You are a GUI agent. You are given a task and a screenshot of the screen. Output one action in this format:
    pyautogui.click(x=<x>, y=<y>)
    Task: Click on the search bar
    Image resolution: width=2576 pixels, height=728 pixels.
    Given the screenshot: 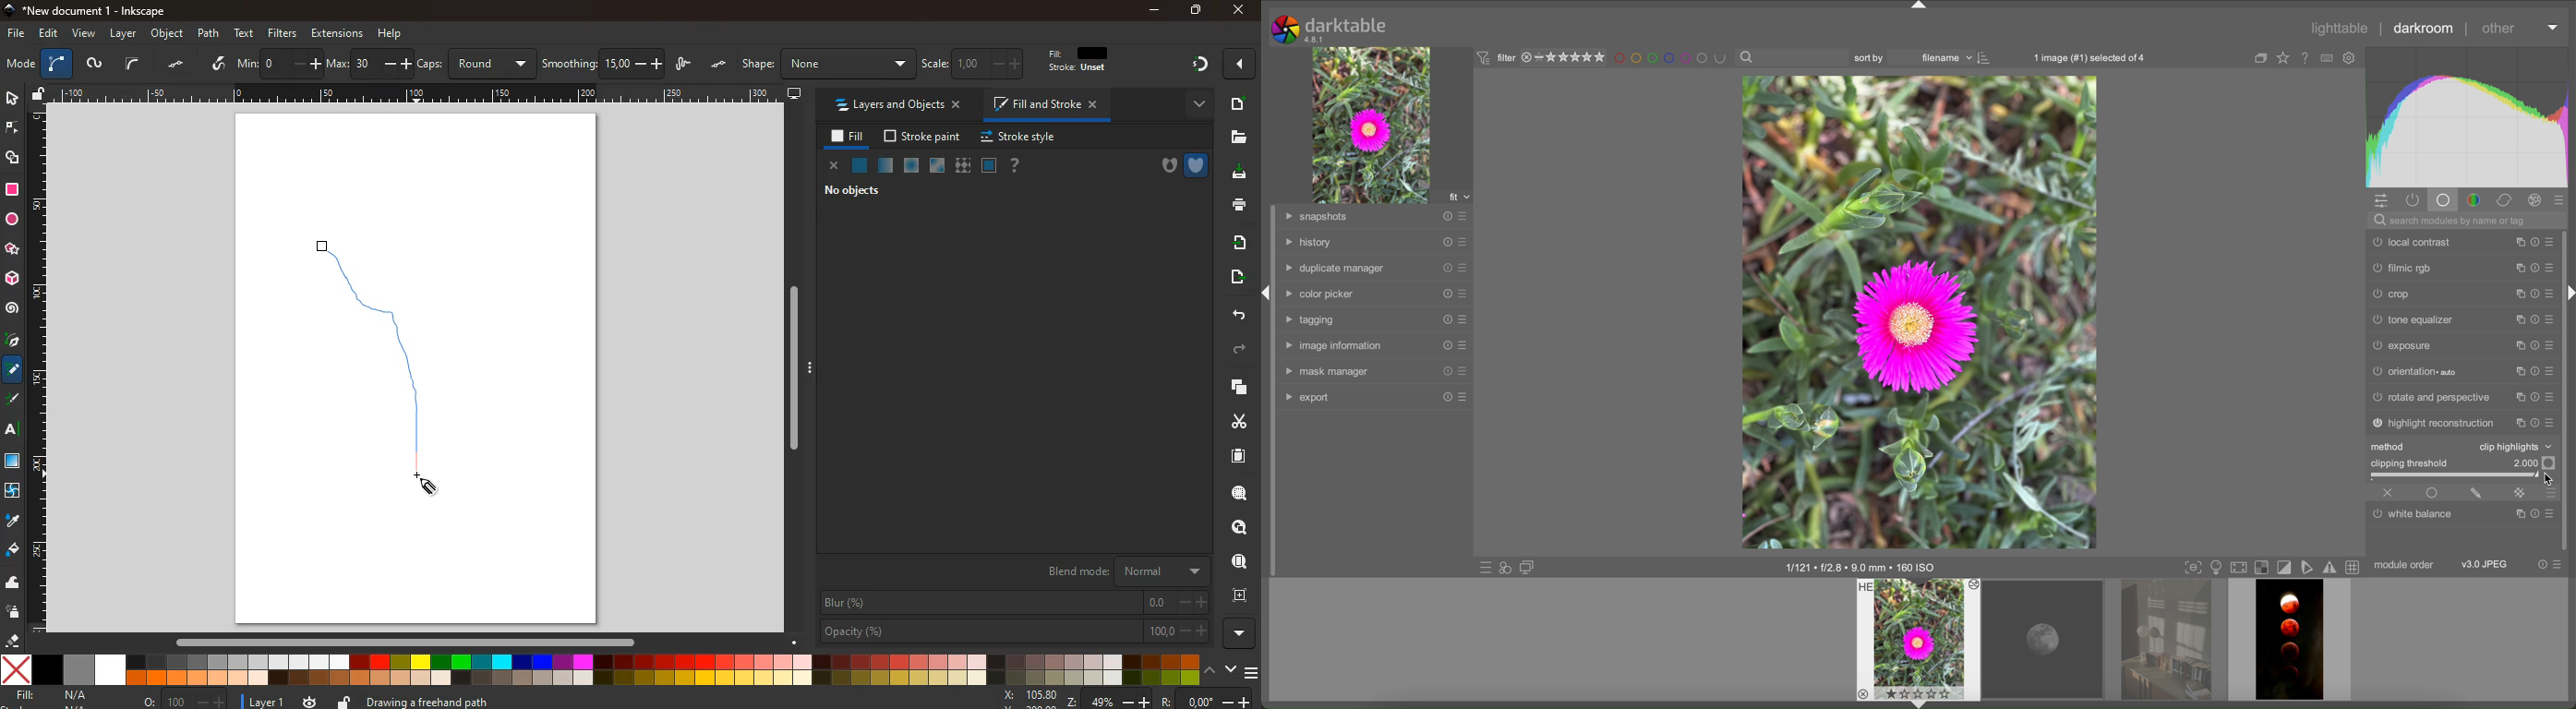 What is the action you would take?
    pyautogui.click(x=1793, y=58)
    